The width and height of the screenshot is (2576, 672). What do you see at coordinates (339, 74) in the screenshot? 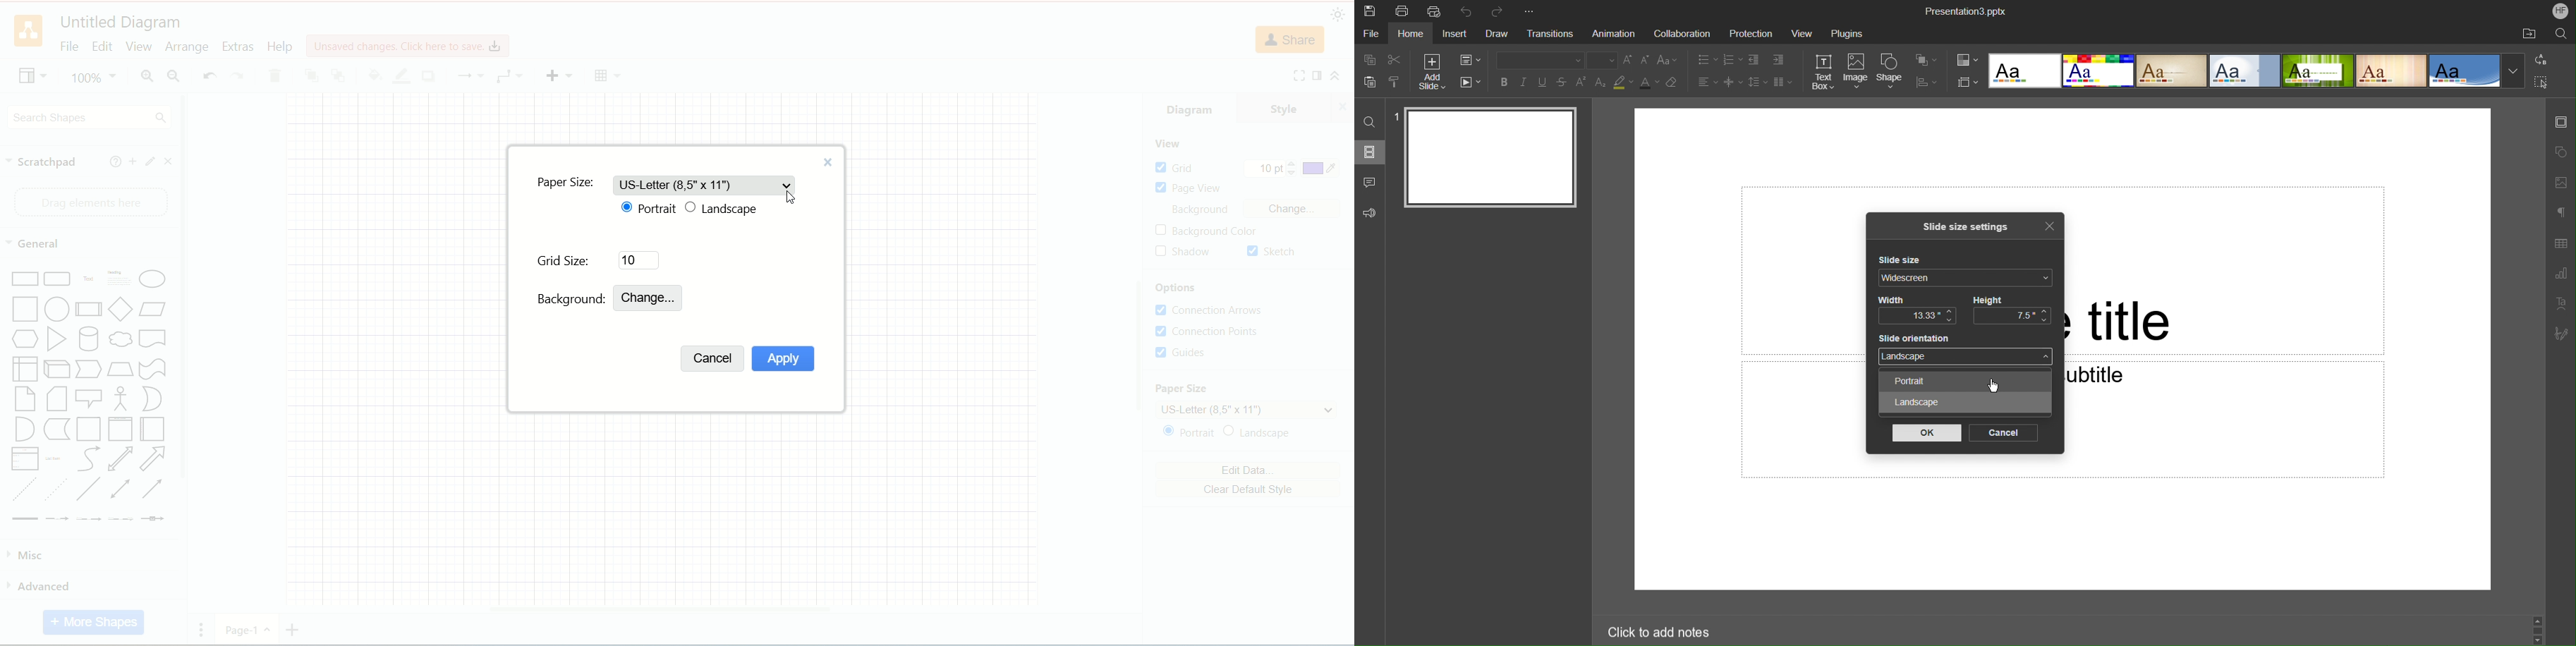
I see `to back` at bounding box center [339, 74].